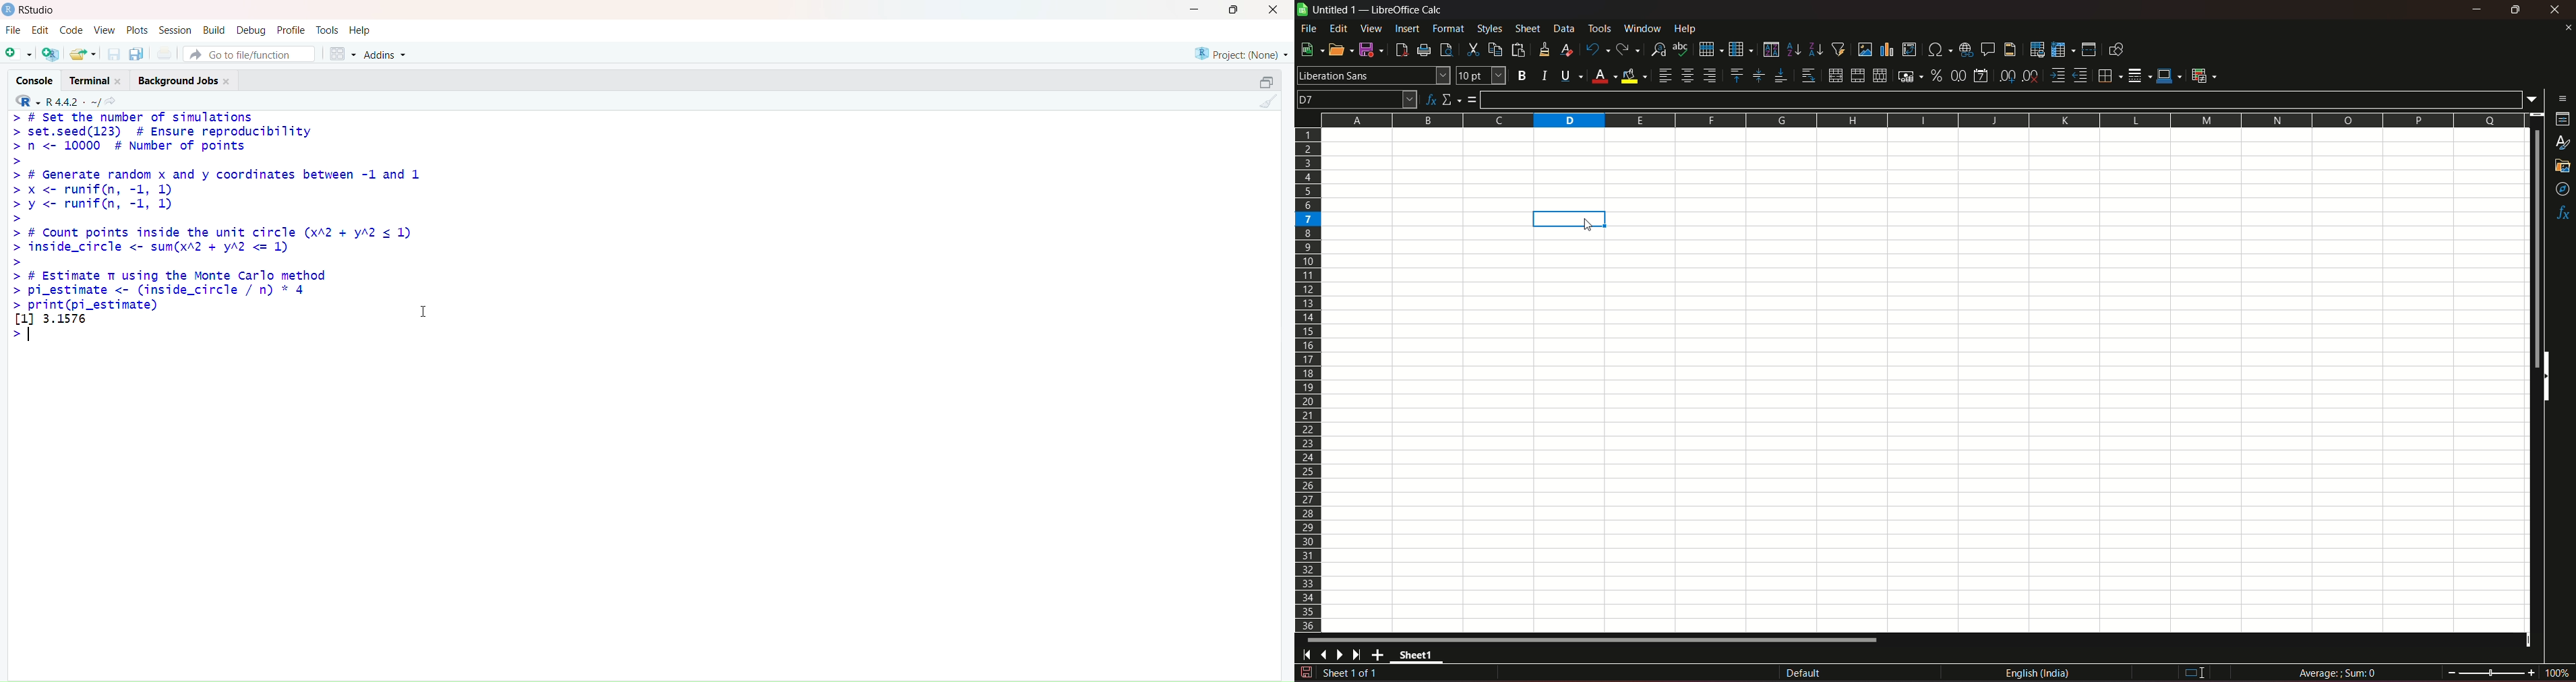 This screenshot has height=700, width=2576. What do you see at coordinates (1236, 12) in the screenshot?
I see `Maximize` at bounding box center [1236, 12].